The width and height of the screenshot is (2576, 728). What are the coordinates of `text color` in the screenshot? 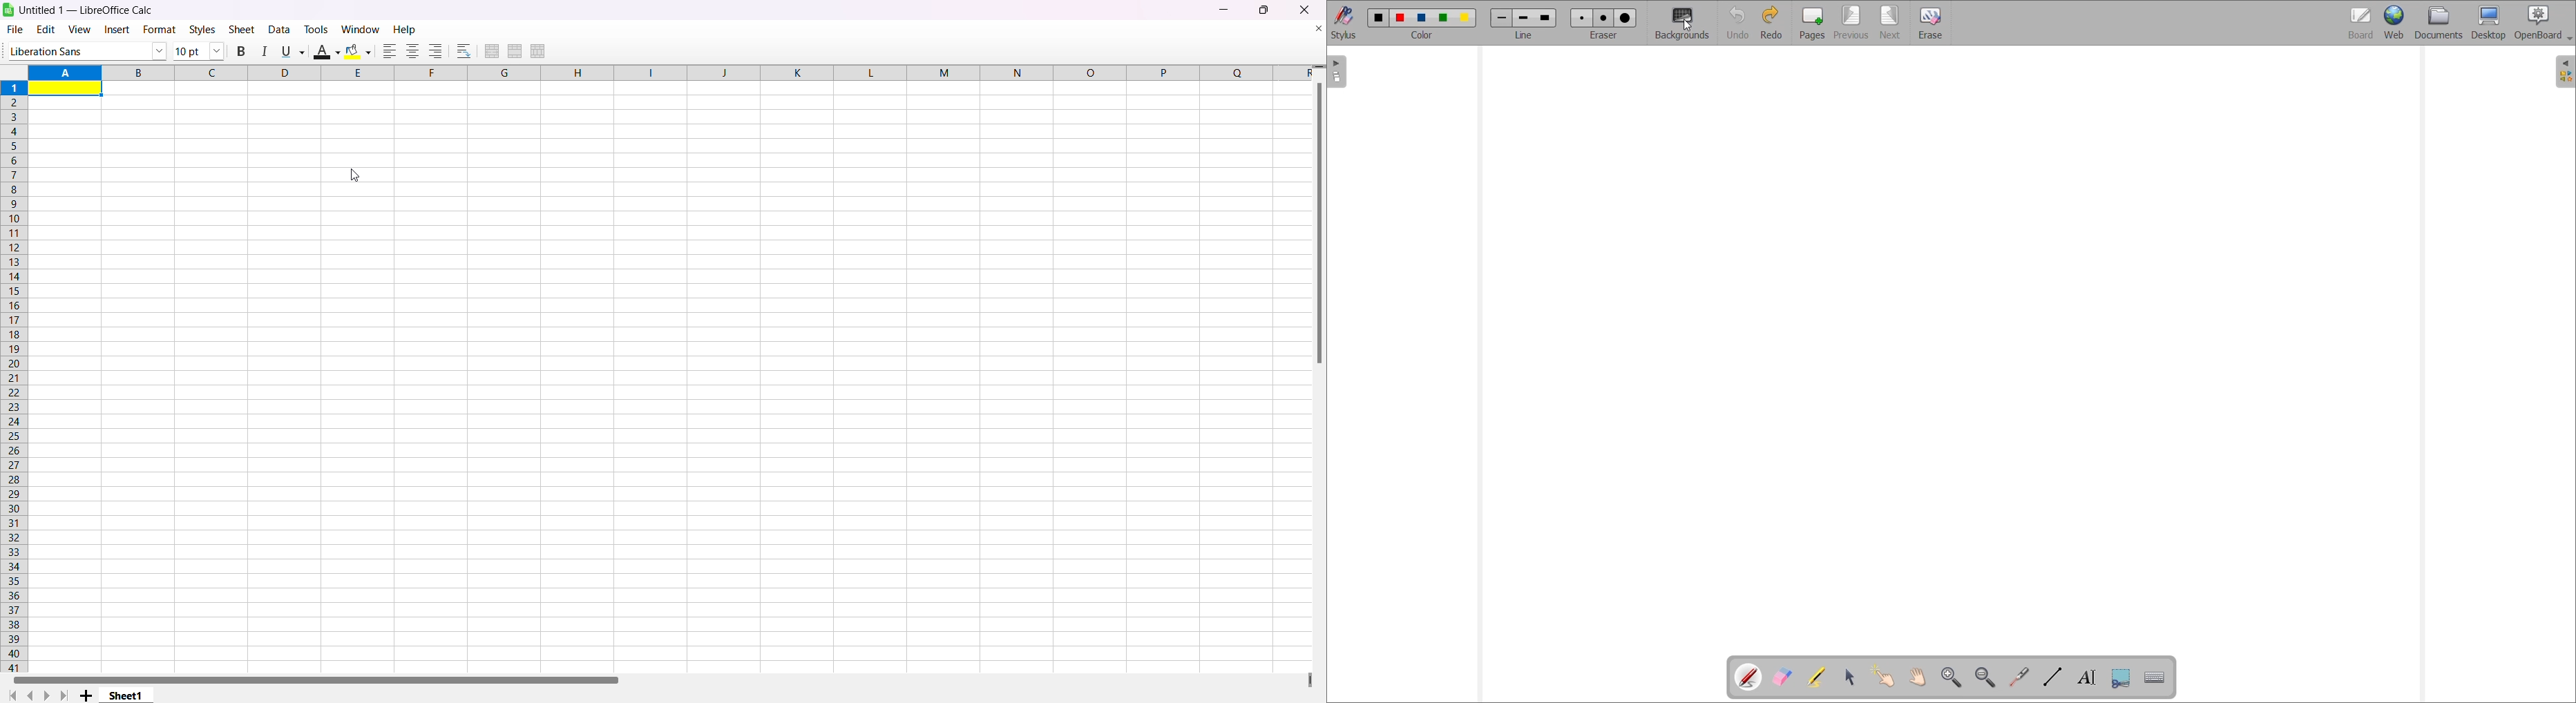 It's located at (322, 50).